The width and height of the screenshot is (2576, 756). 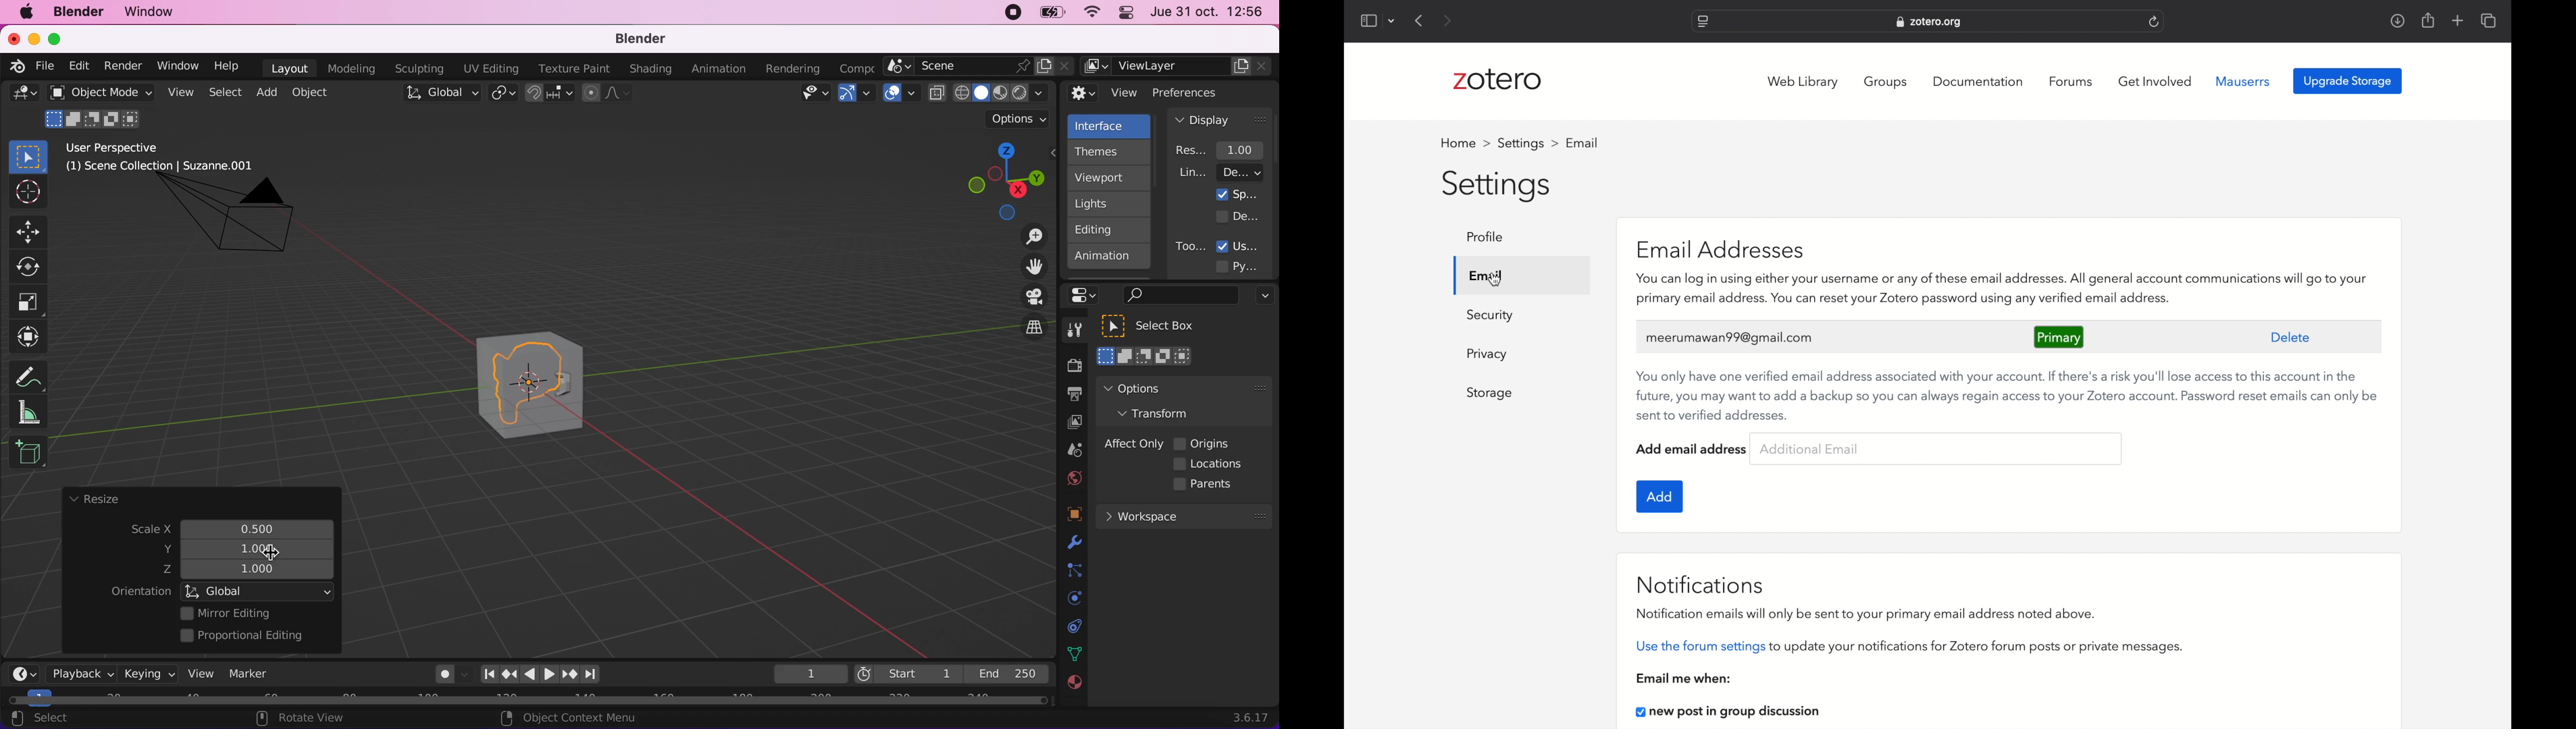 What do you see at coordinates (1010, 14) in the screenshot?
I see `recording stopped` at bounding box center [1010, 14].